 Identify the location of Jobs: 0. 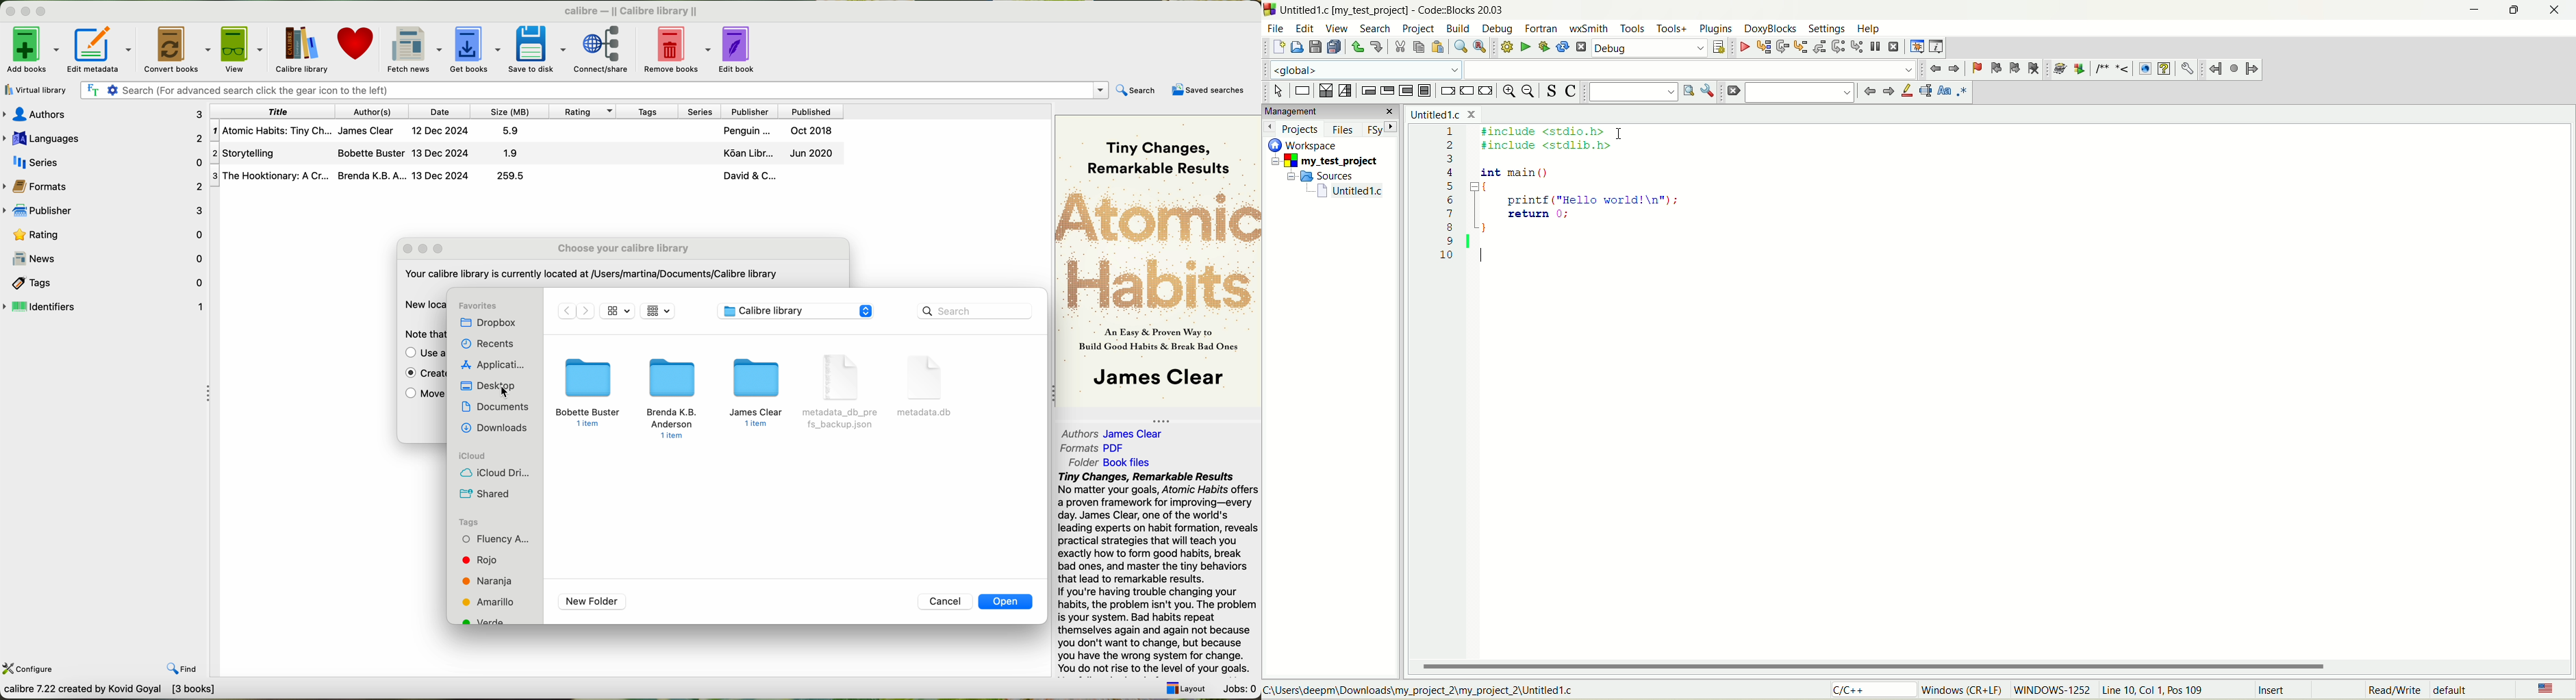
(1239, 686).